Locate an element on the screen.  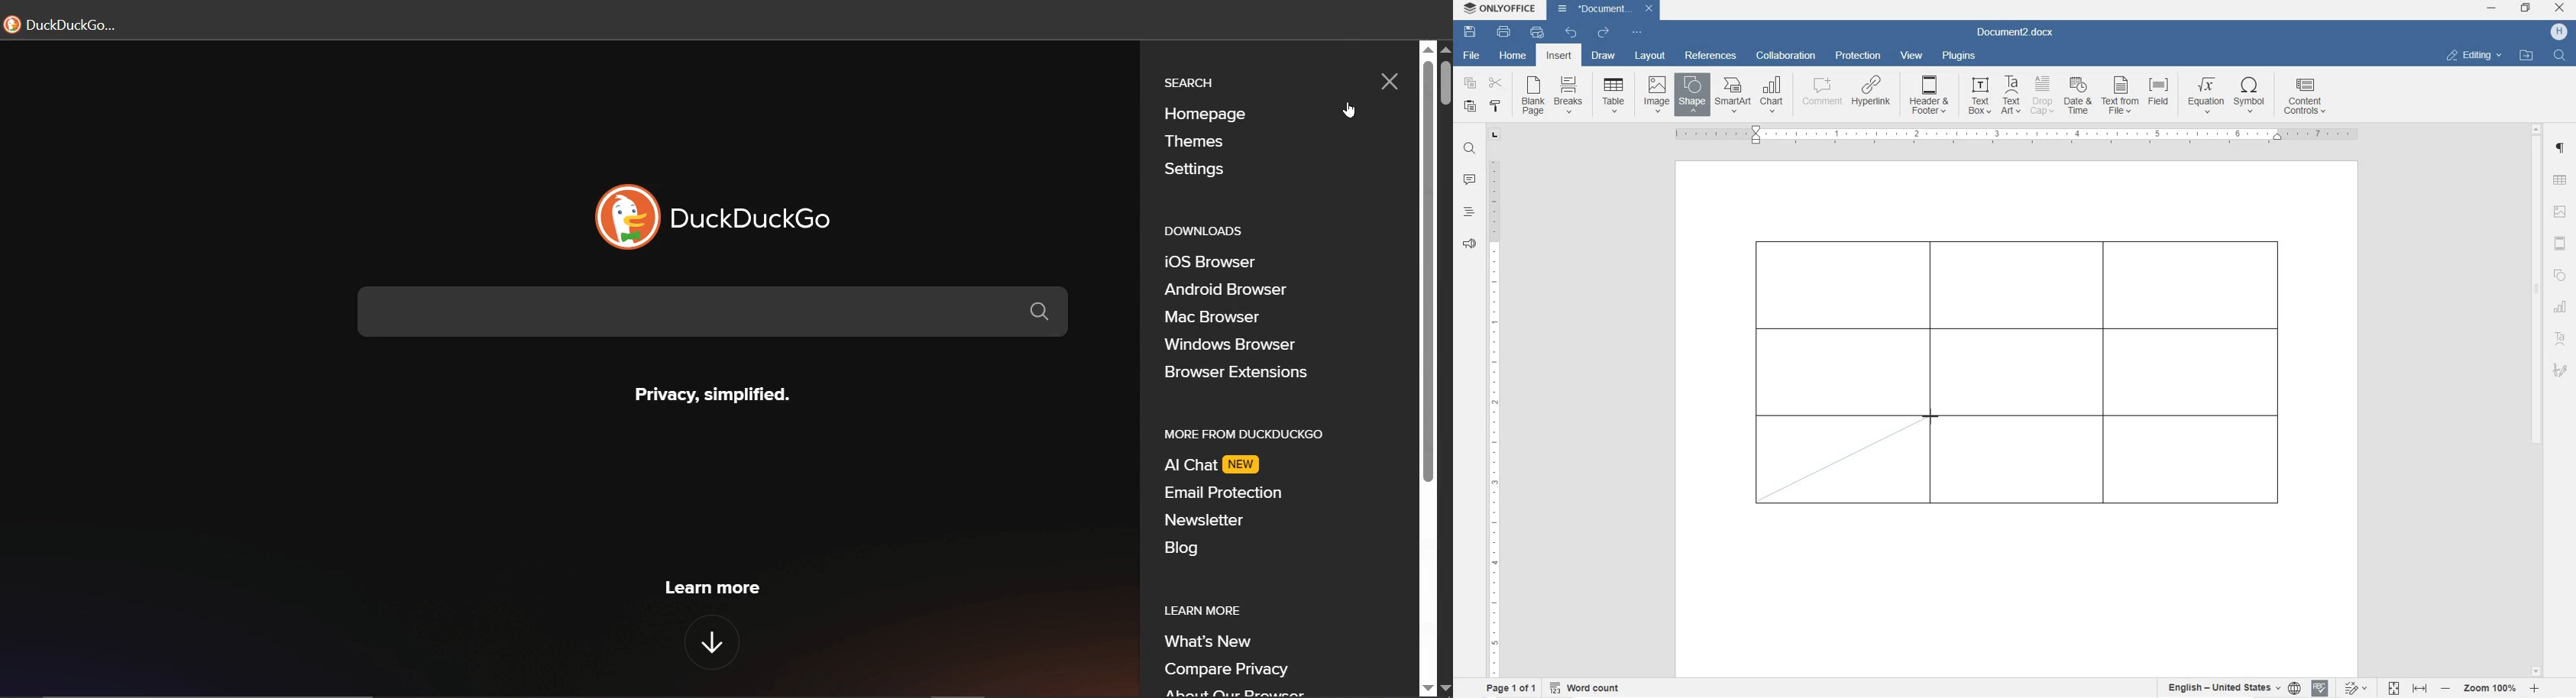
scroll up is located at coordinates (1444, 50).